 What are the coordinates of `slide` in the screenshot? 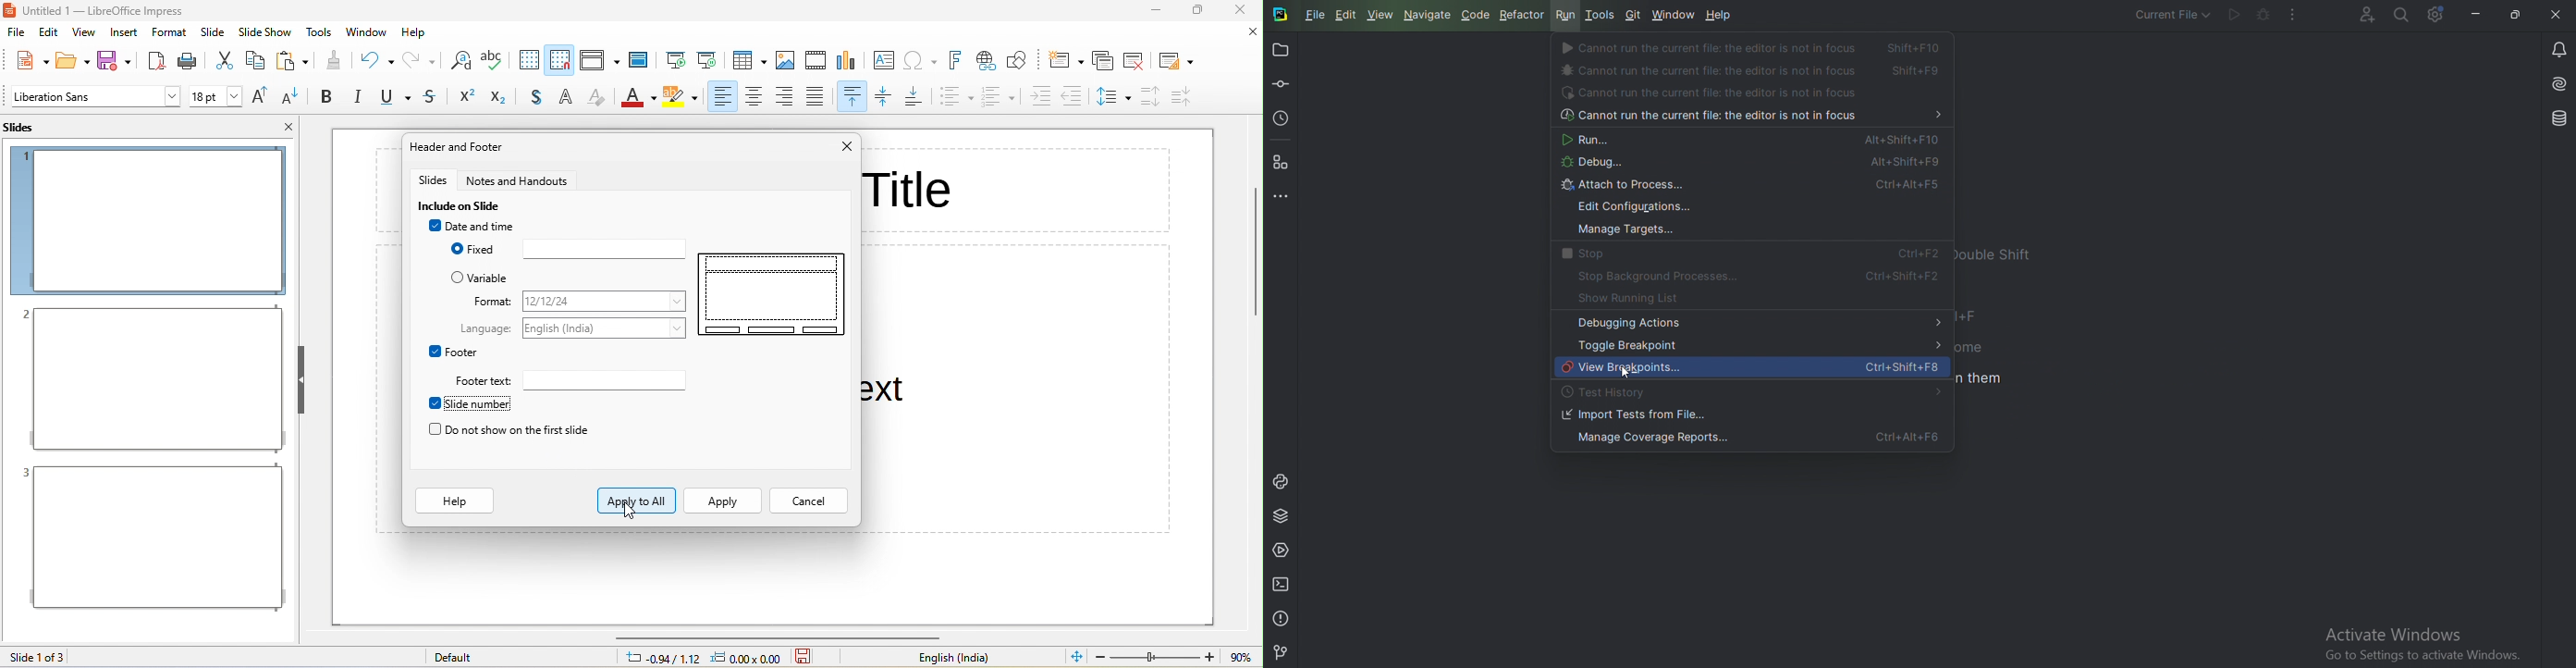 It's located at (772, 293).